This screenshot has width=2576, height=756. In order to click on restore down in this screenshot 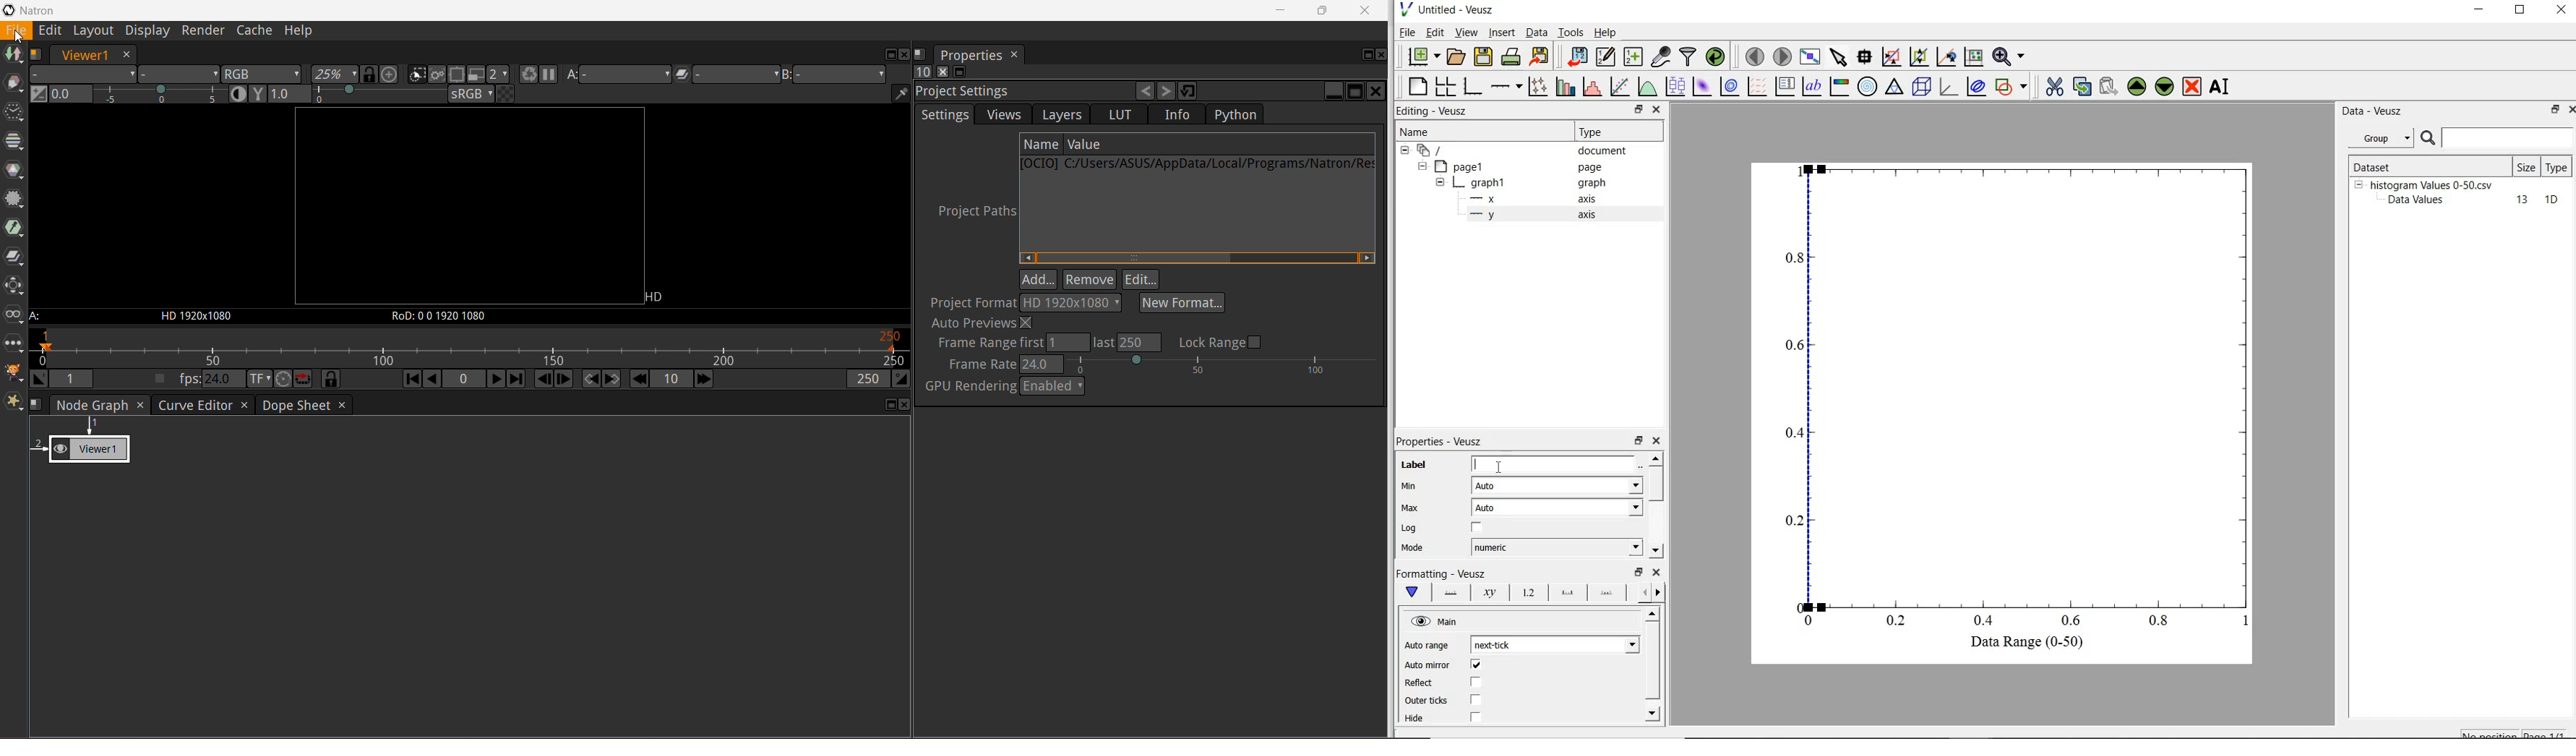, I will do `click(1638, 110)`.